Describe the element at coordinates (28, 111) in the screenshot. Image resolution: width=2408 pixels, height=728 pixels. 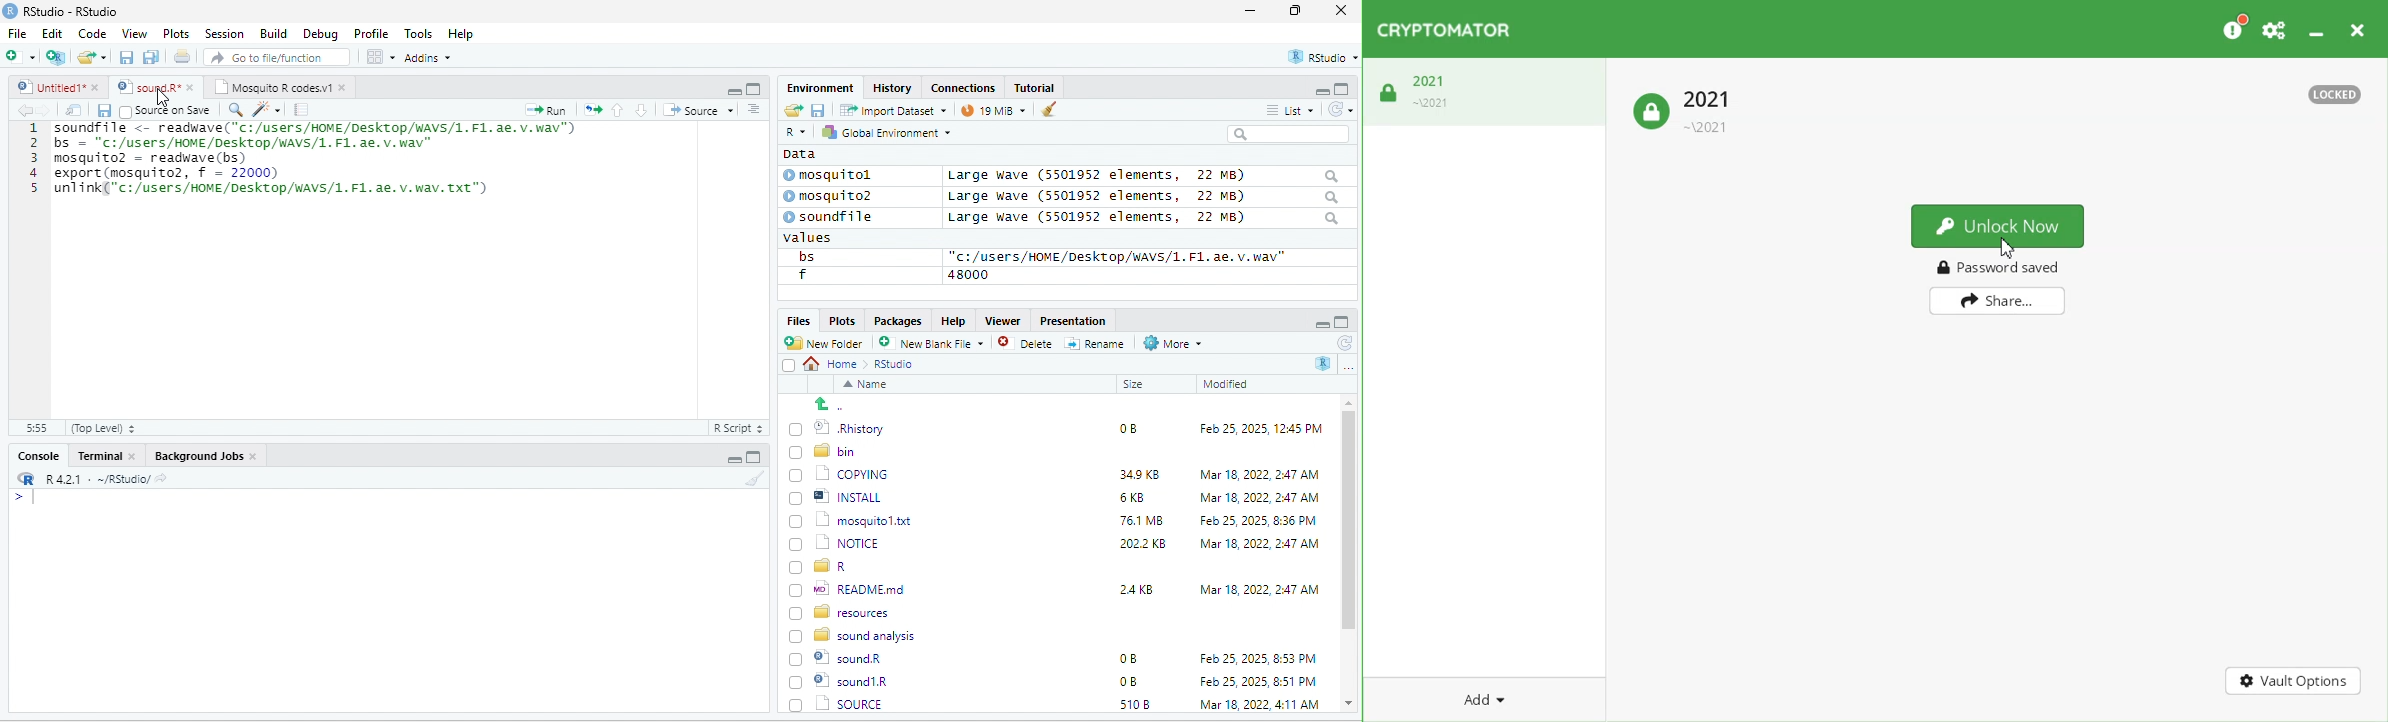
I see `back` at that location.